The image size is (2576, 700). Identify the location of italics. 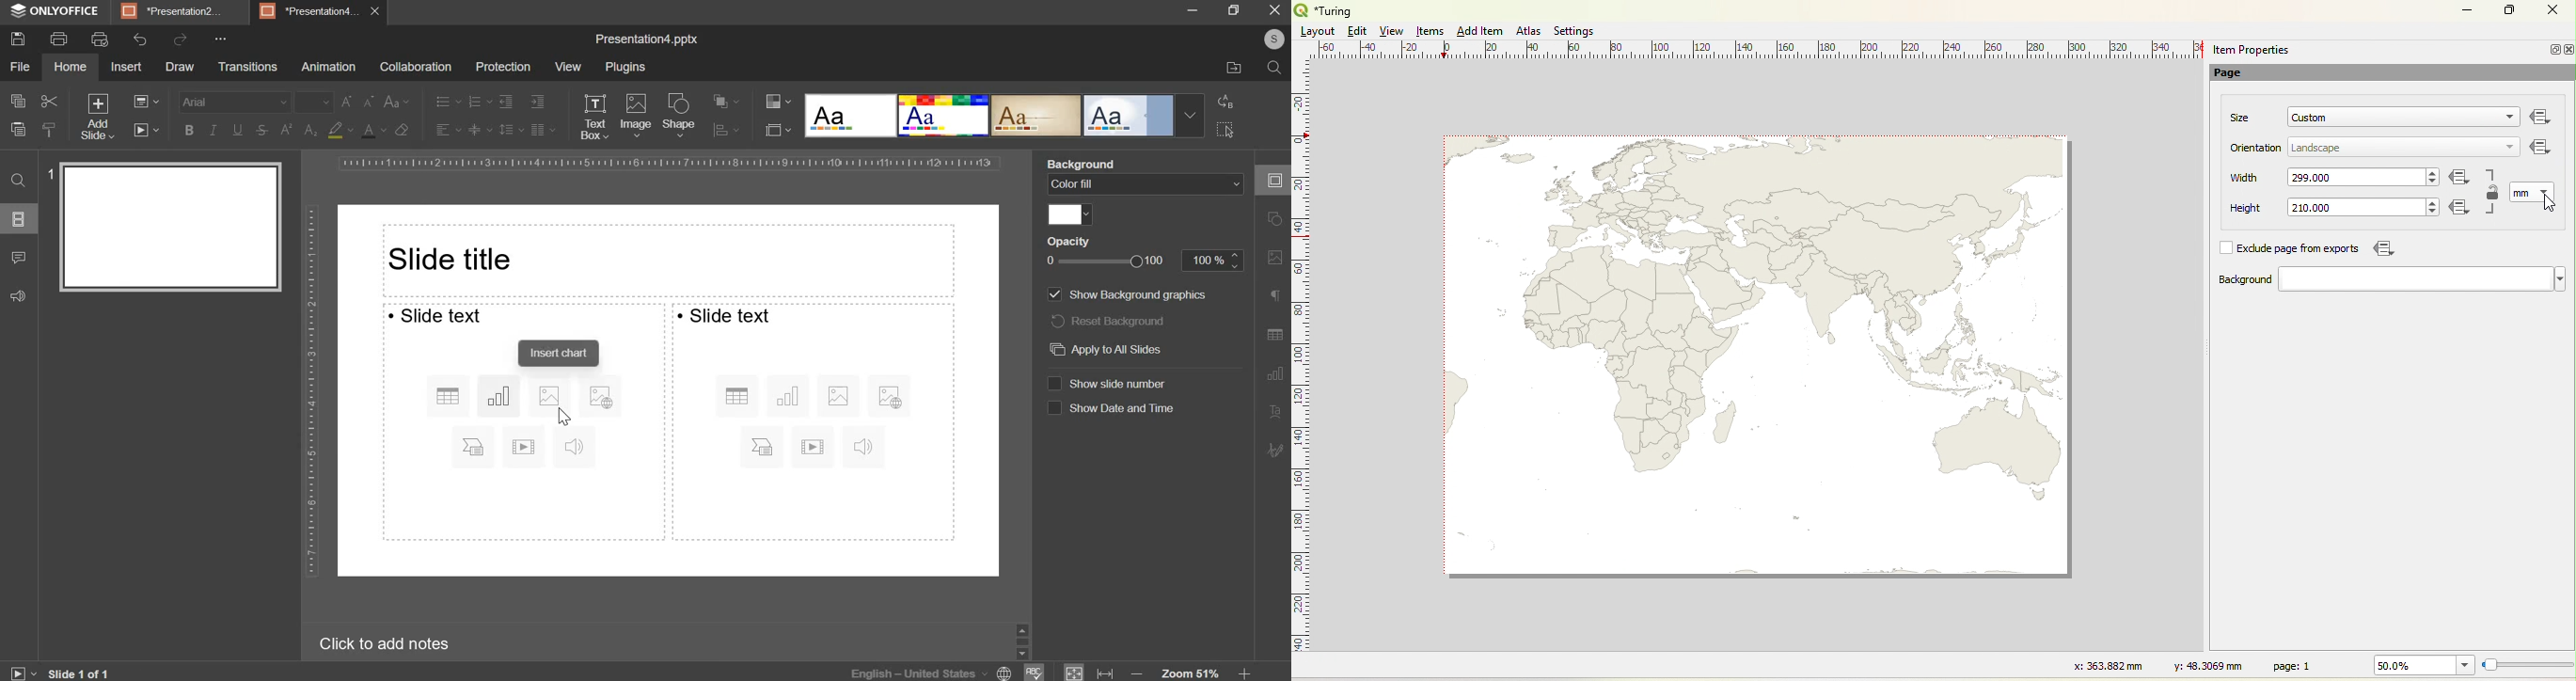
(213, 128).